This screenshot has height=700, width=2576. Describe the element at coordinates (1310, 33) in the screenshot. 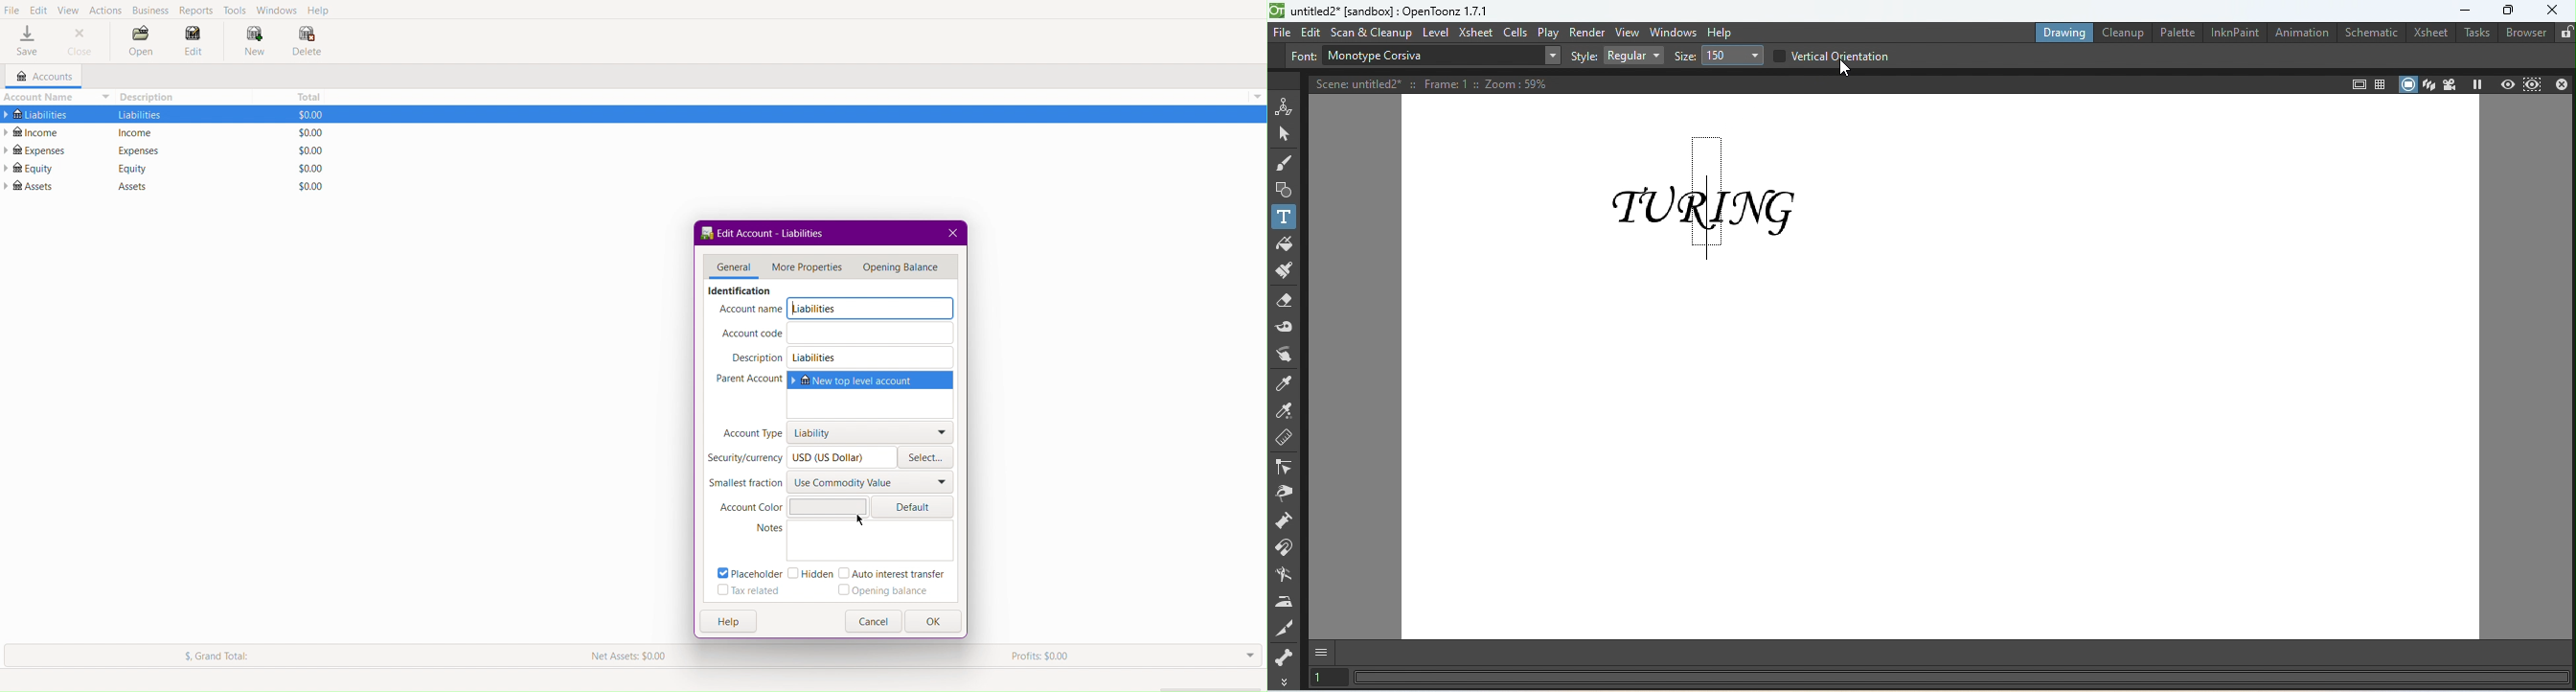

I see `Edit` at that location.